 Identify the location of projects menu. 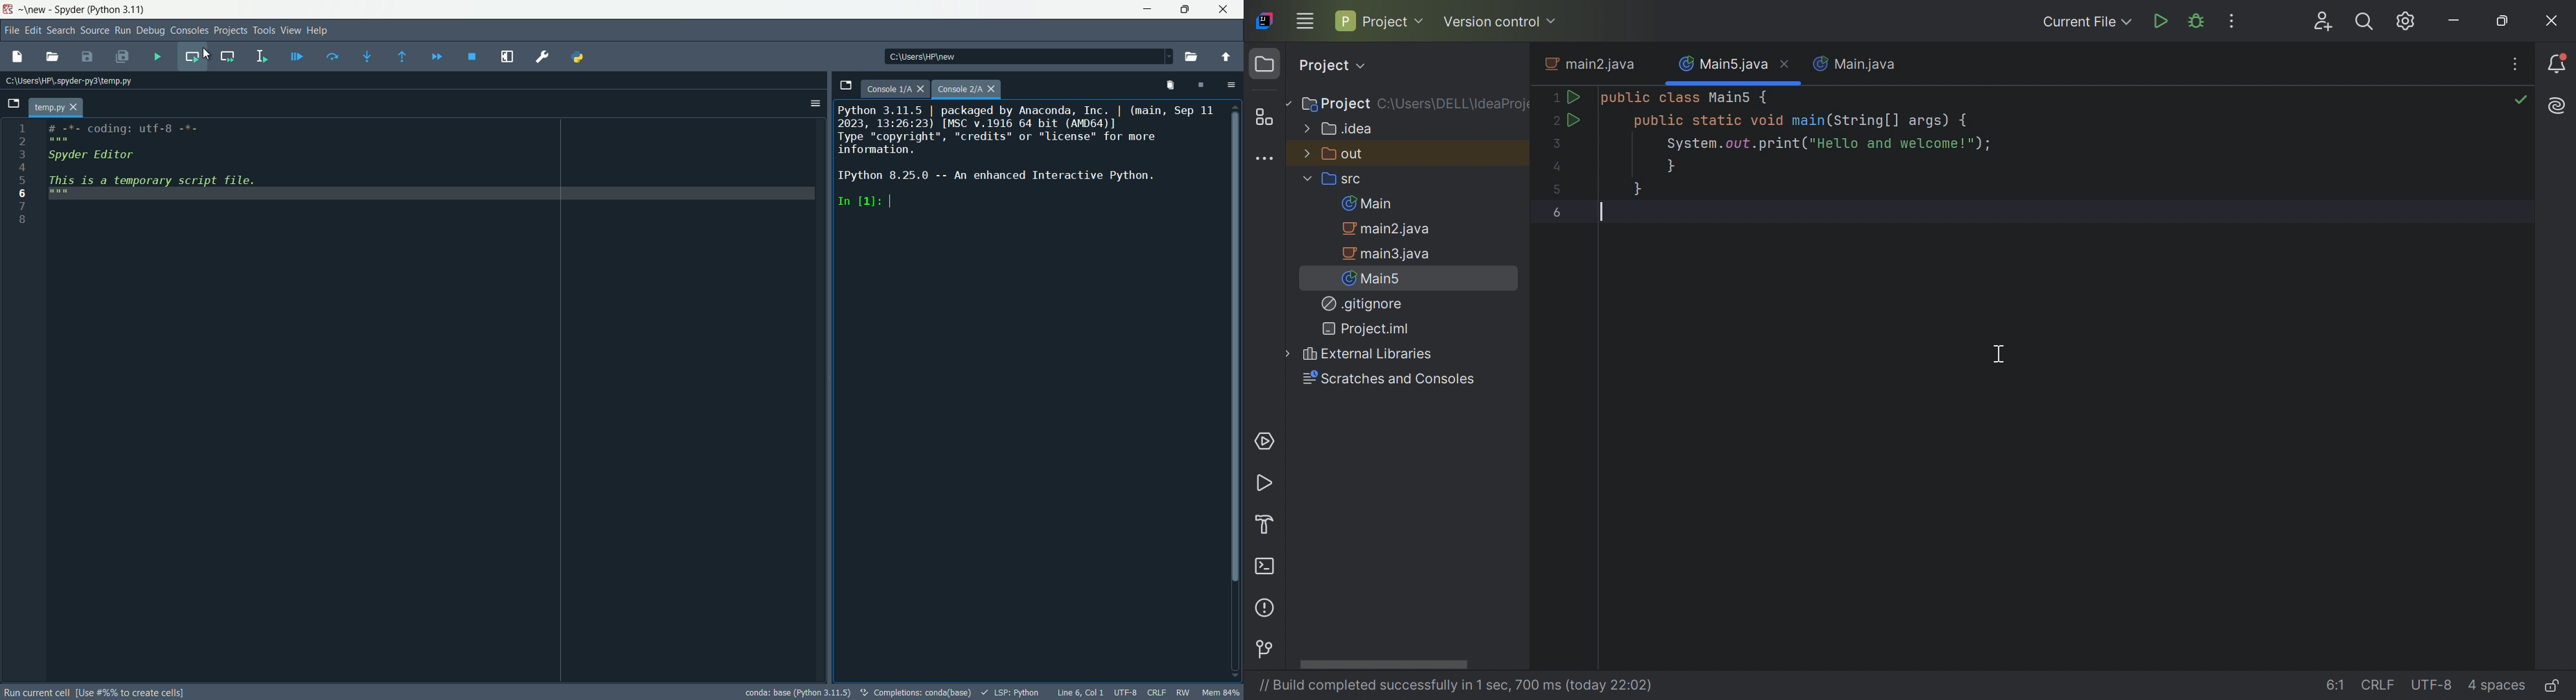
(231, 31).